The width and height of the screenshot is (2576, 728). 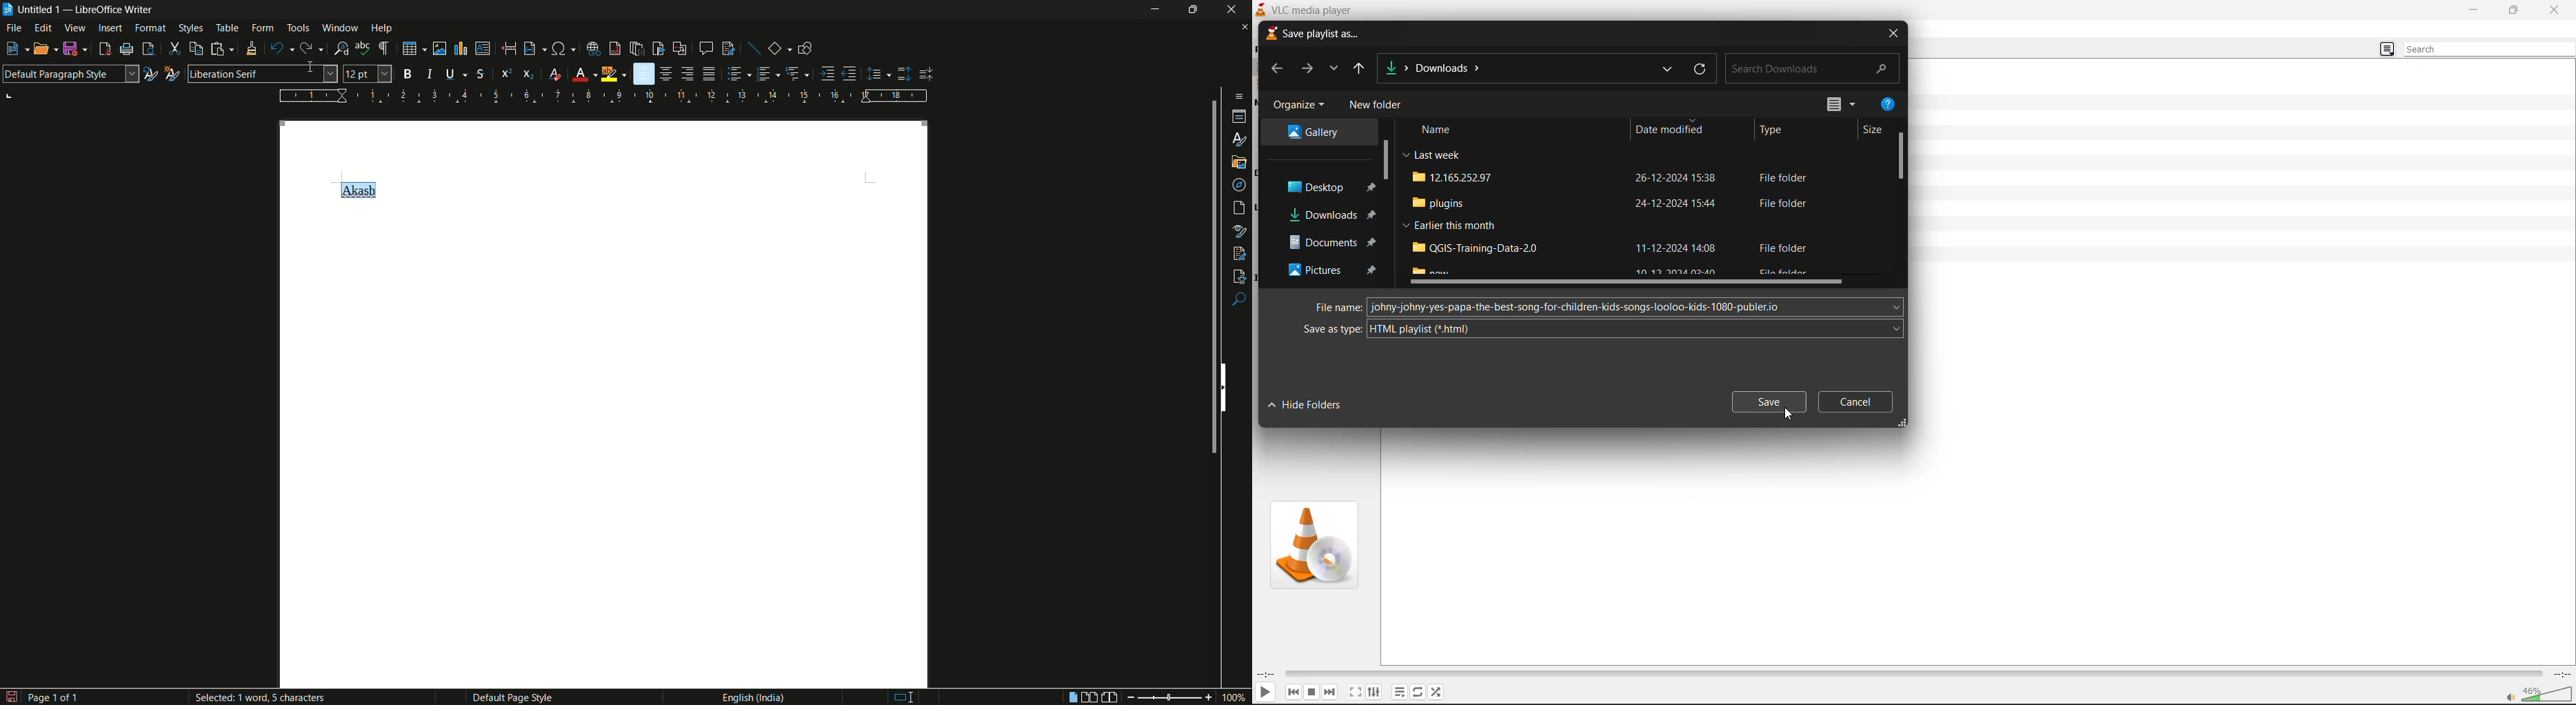 I want to click on multiple page, so click(x=1090, y=697).